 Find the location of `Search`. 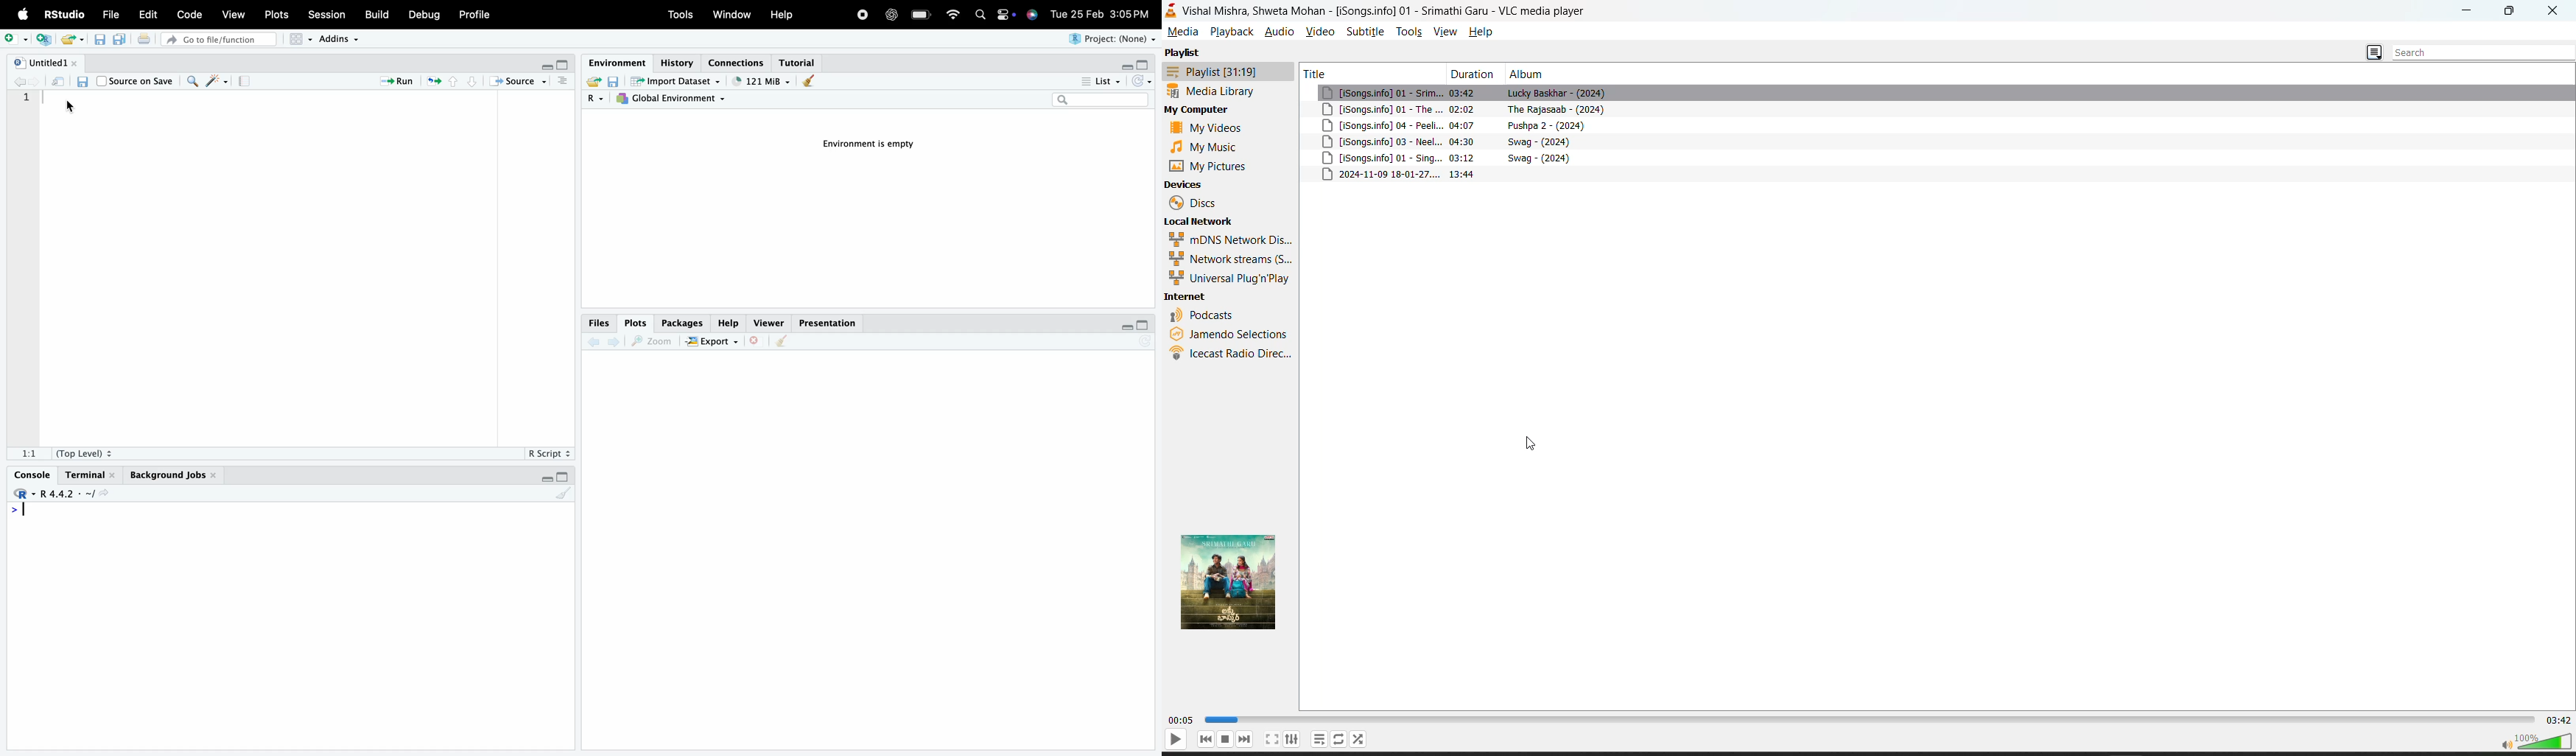

Search is located at coordinates (981, 15).